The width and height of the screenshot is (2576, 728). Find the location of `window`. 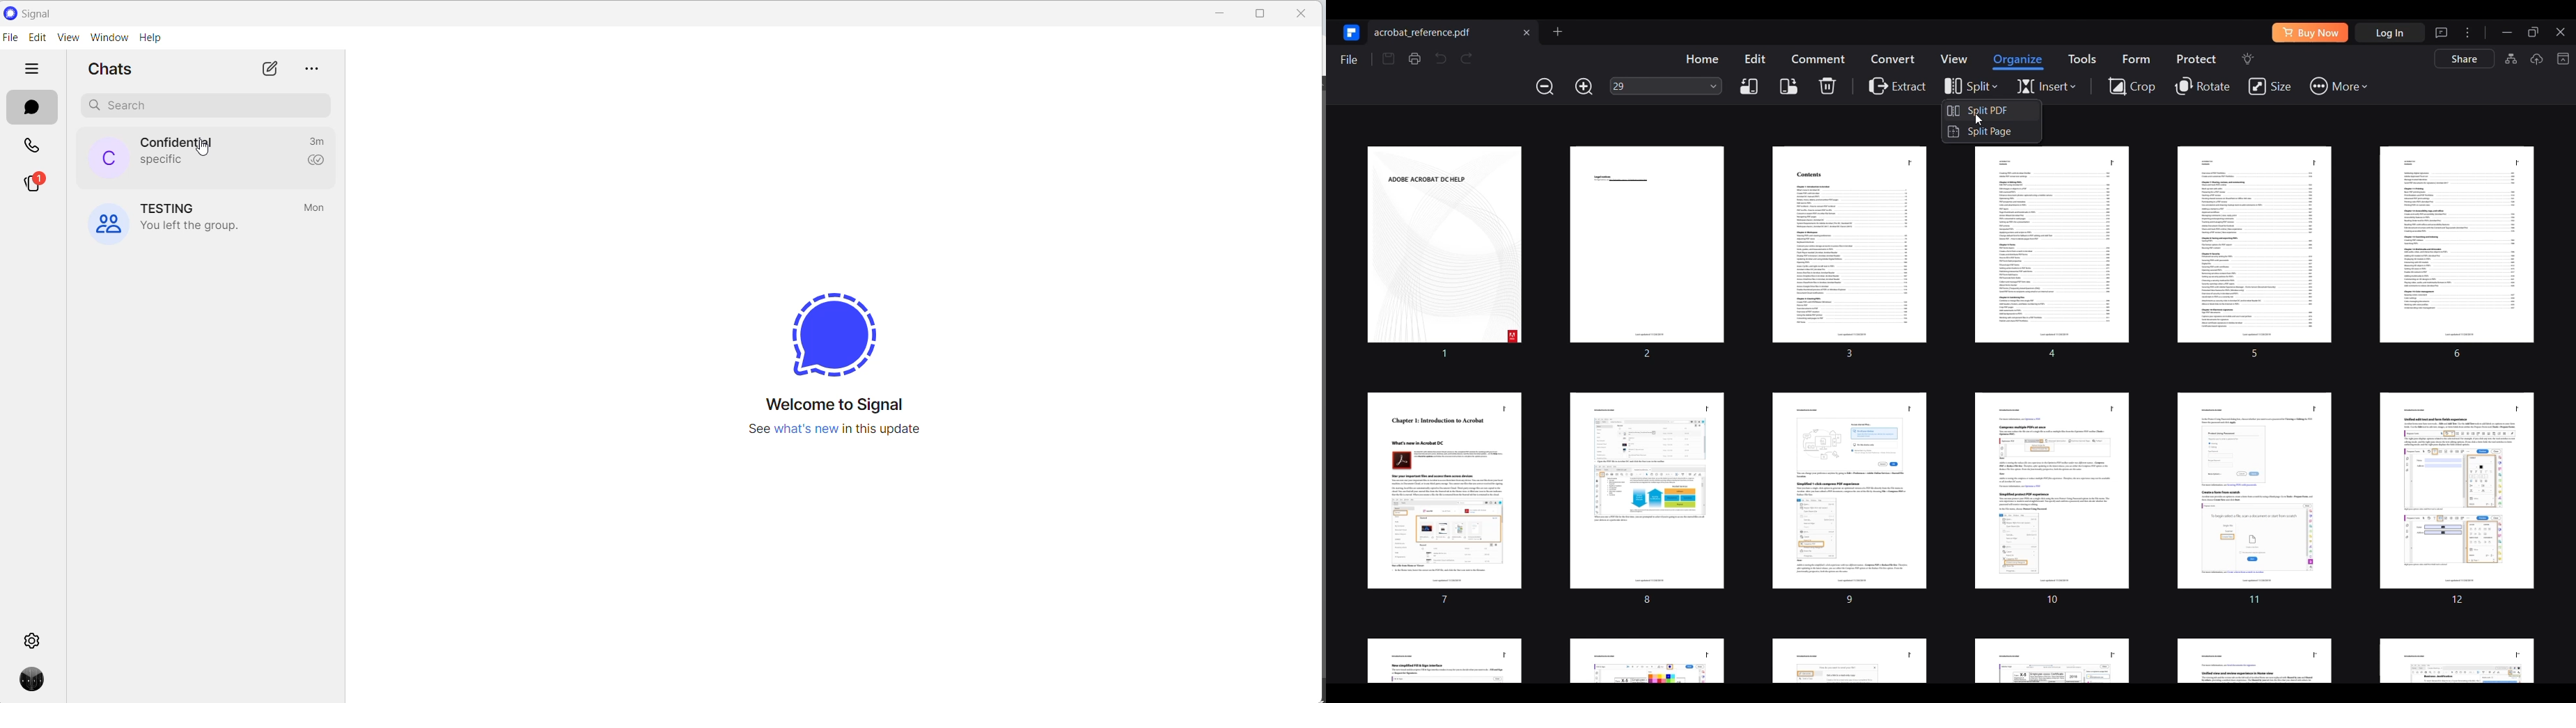

window is located at coordinates (112, 39).